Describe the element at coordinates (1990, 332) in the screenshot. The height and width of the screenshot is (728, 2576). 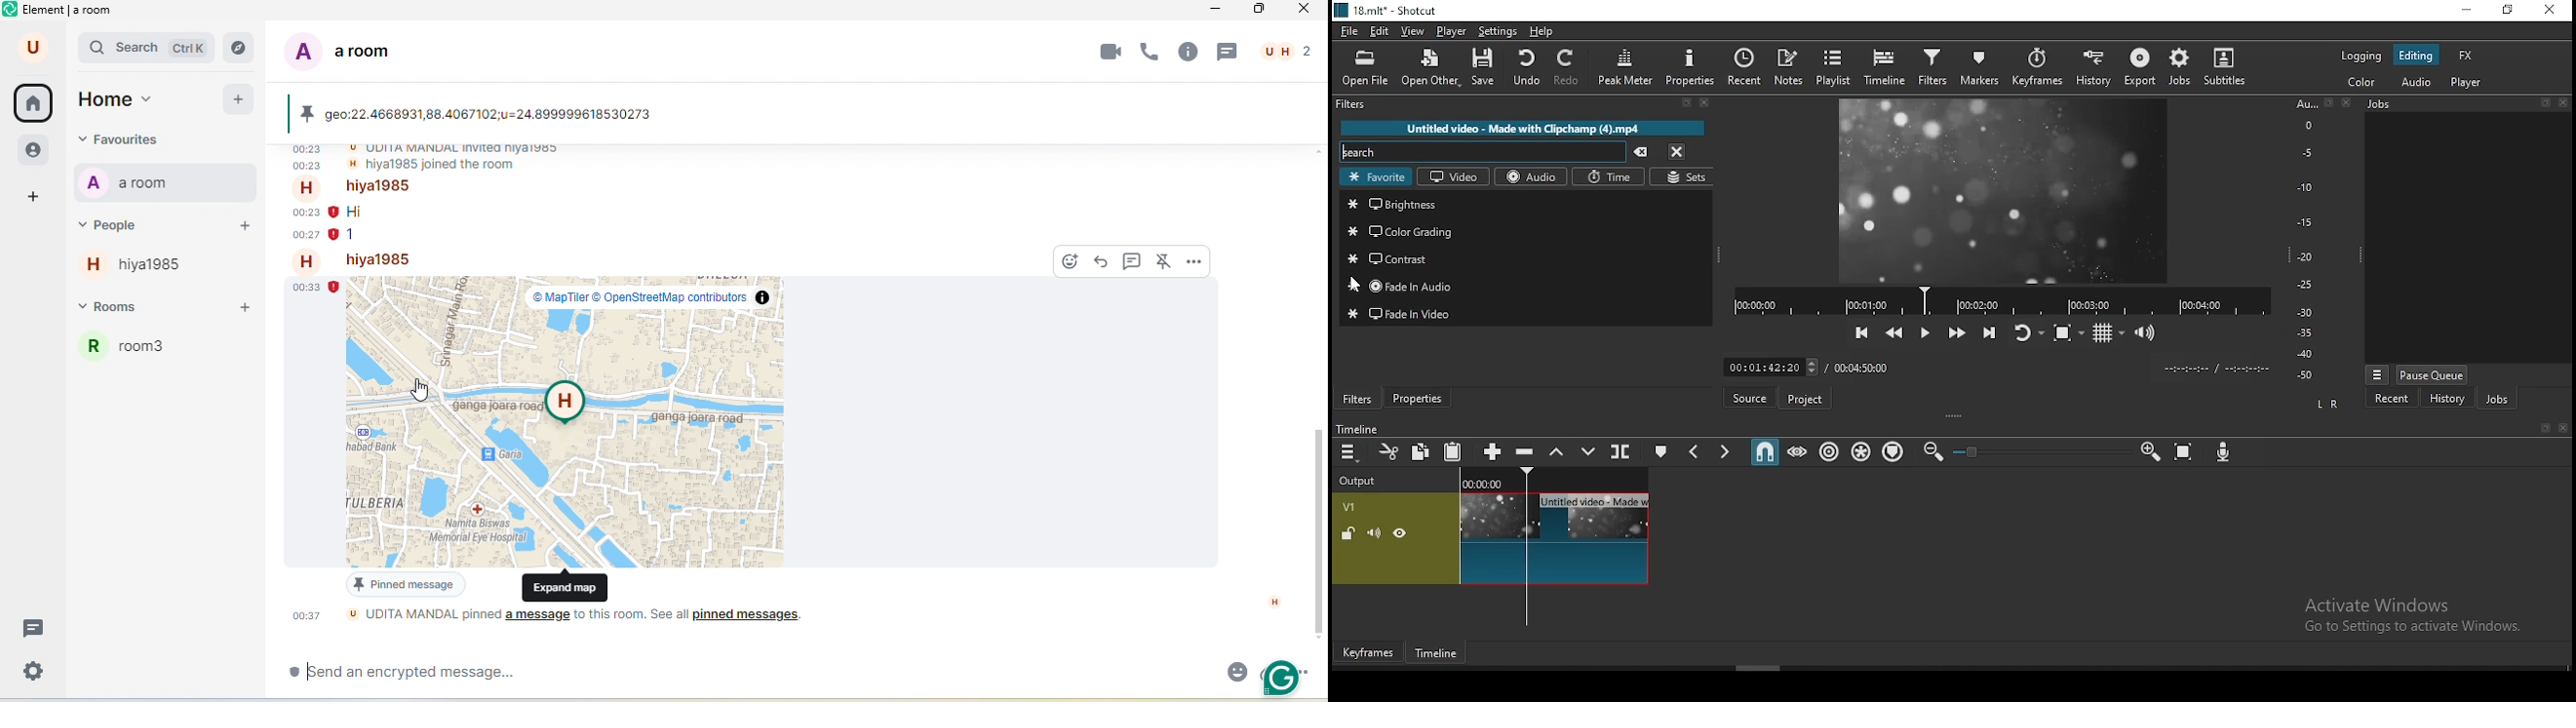
I see `skip to the next point` at that location.